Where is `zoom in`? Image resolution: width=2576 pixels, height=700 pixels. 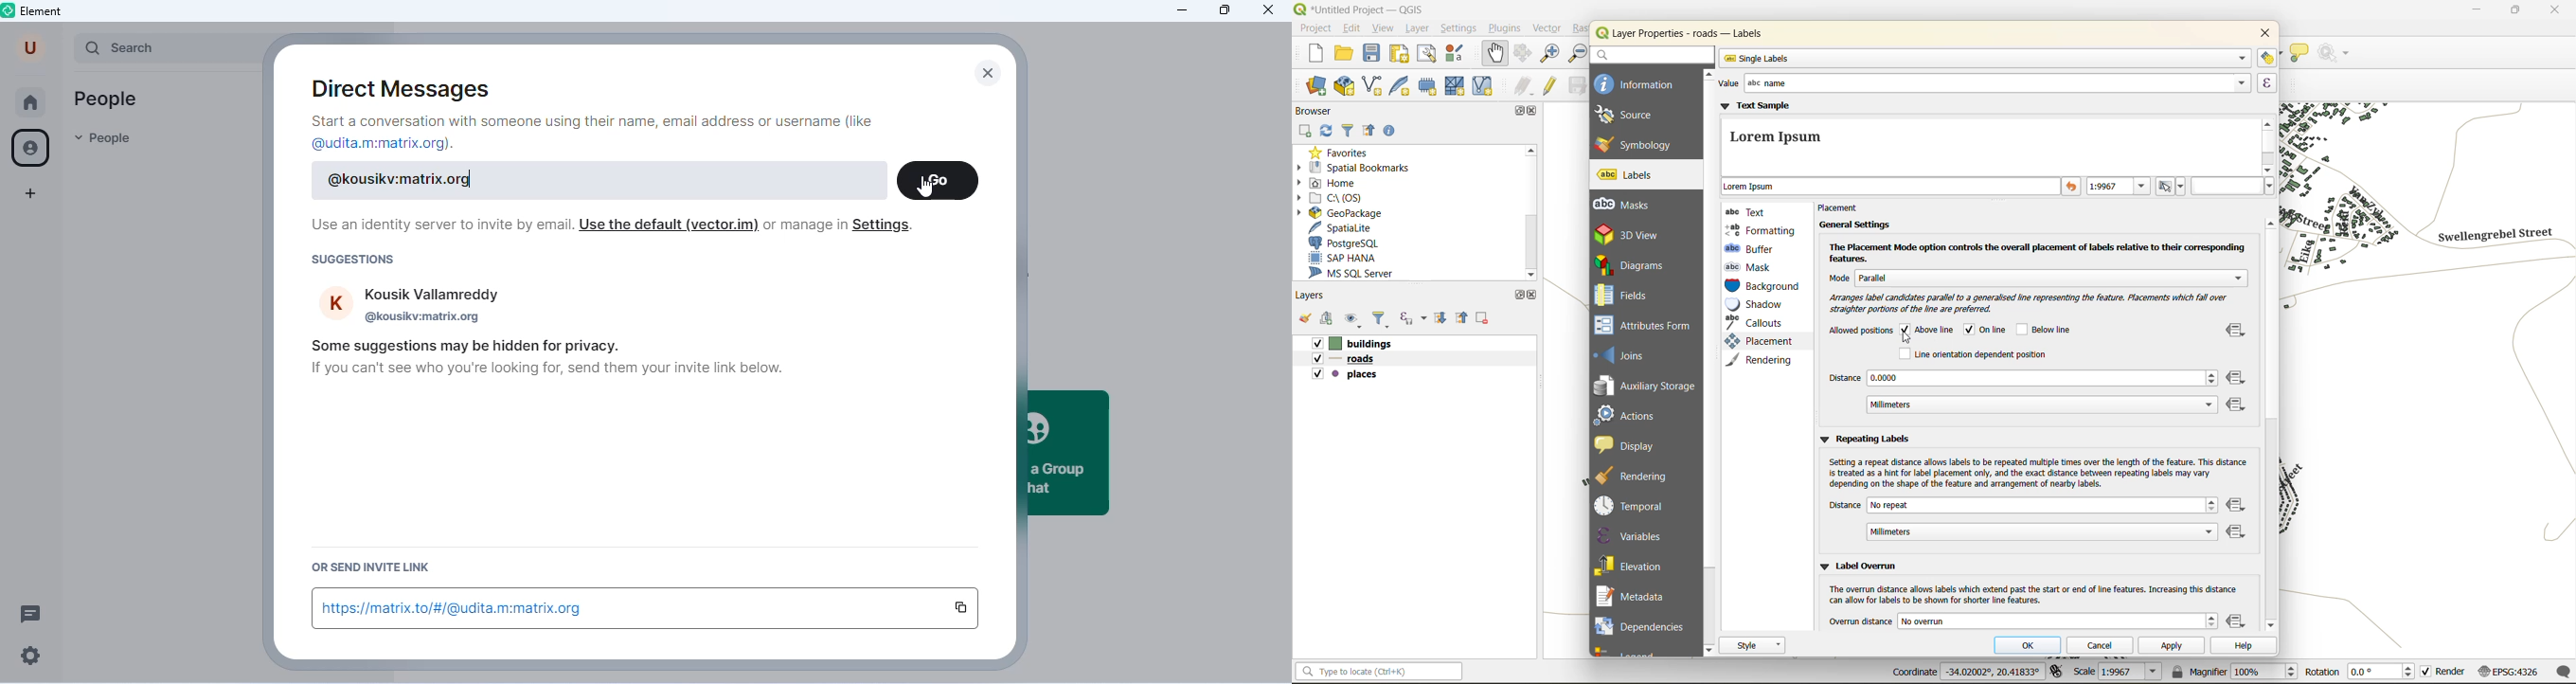 zoom in is located at coordinates (1552, 55).